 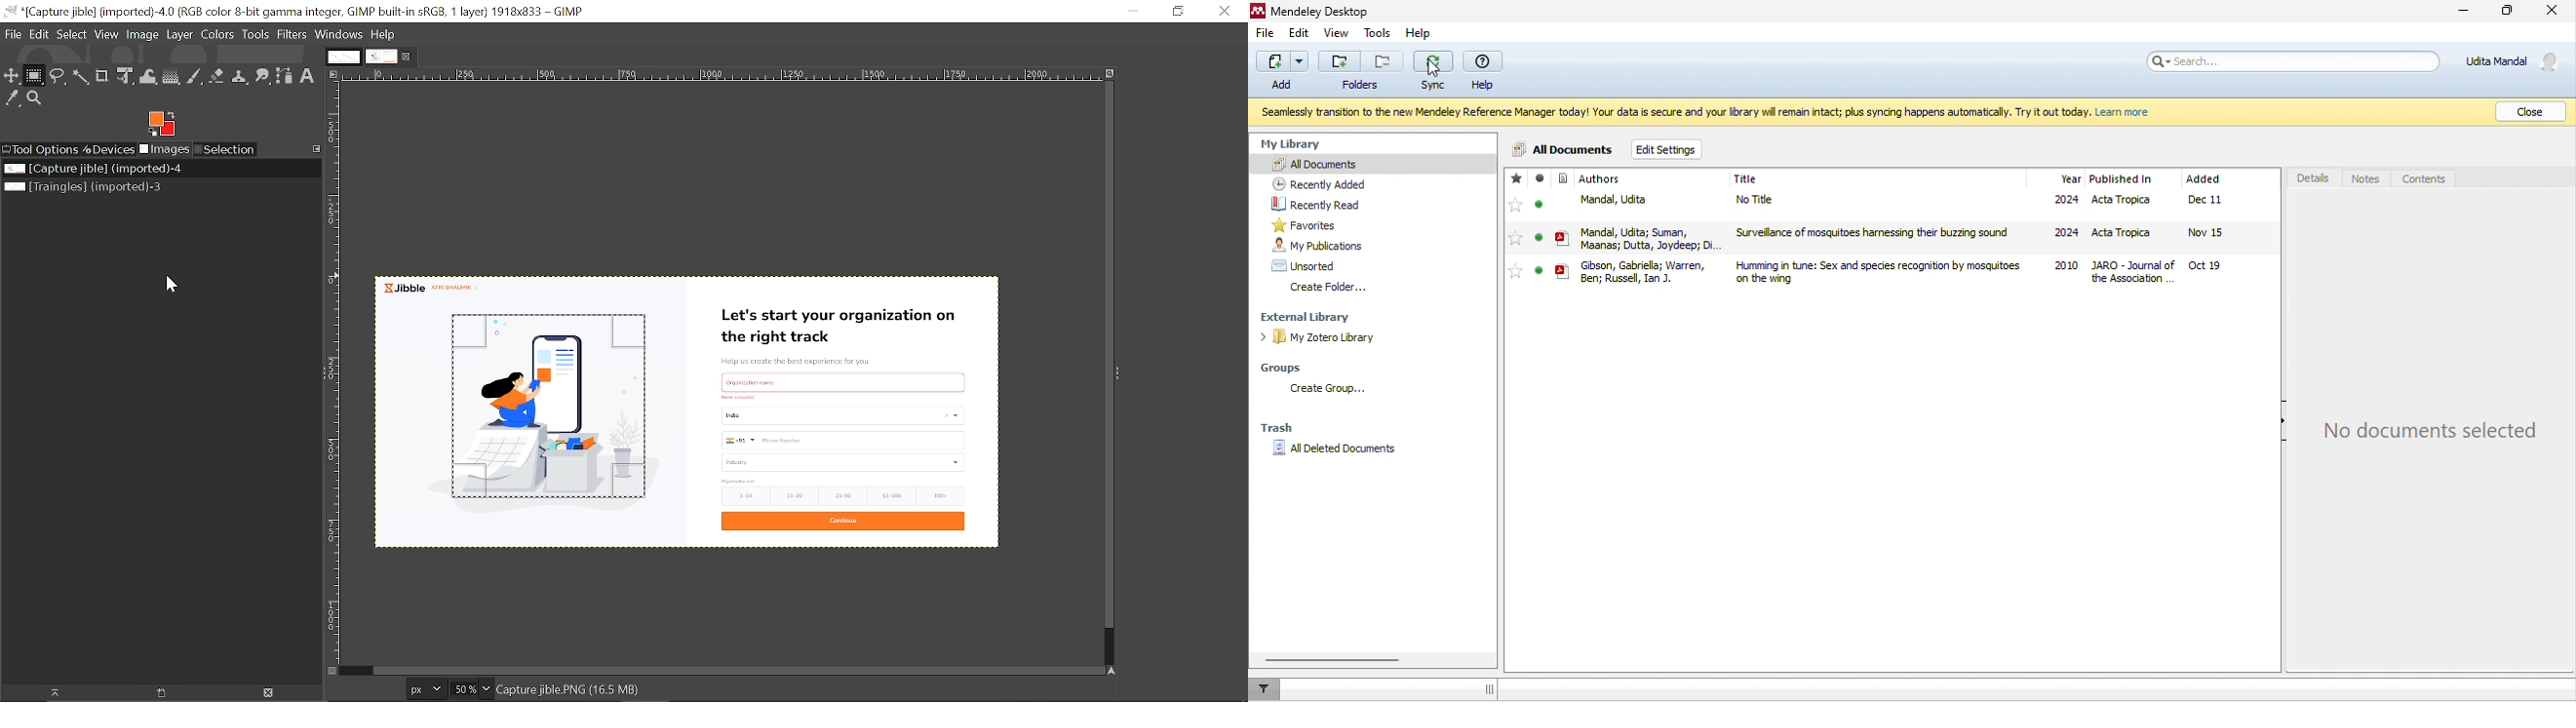 What do you see at coordinates (196, 75) in the screenshot?
I see `Paintbrush tool` at bounding box center [196, 75].